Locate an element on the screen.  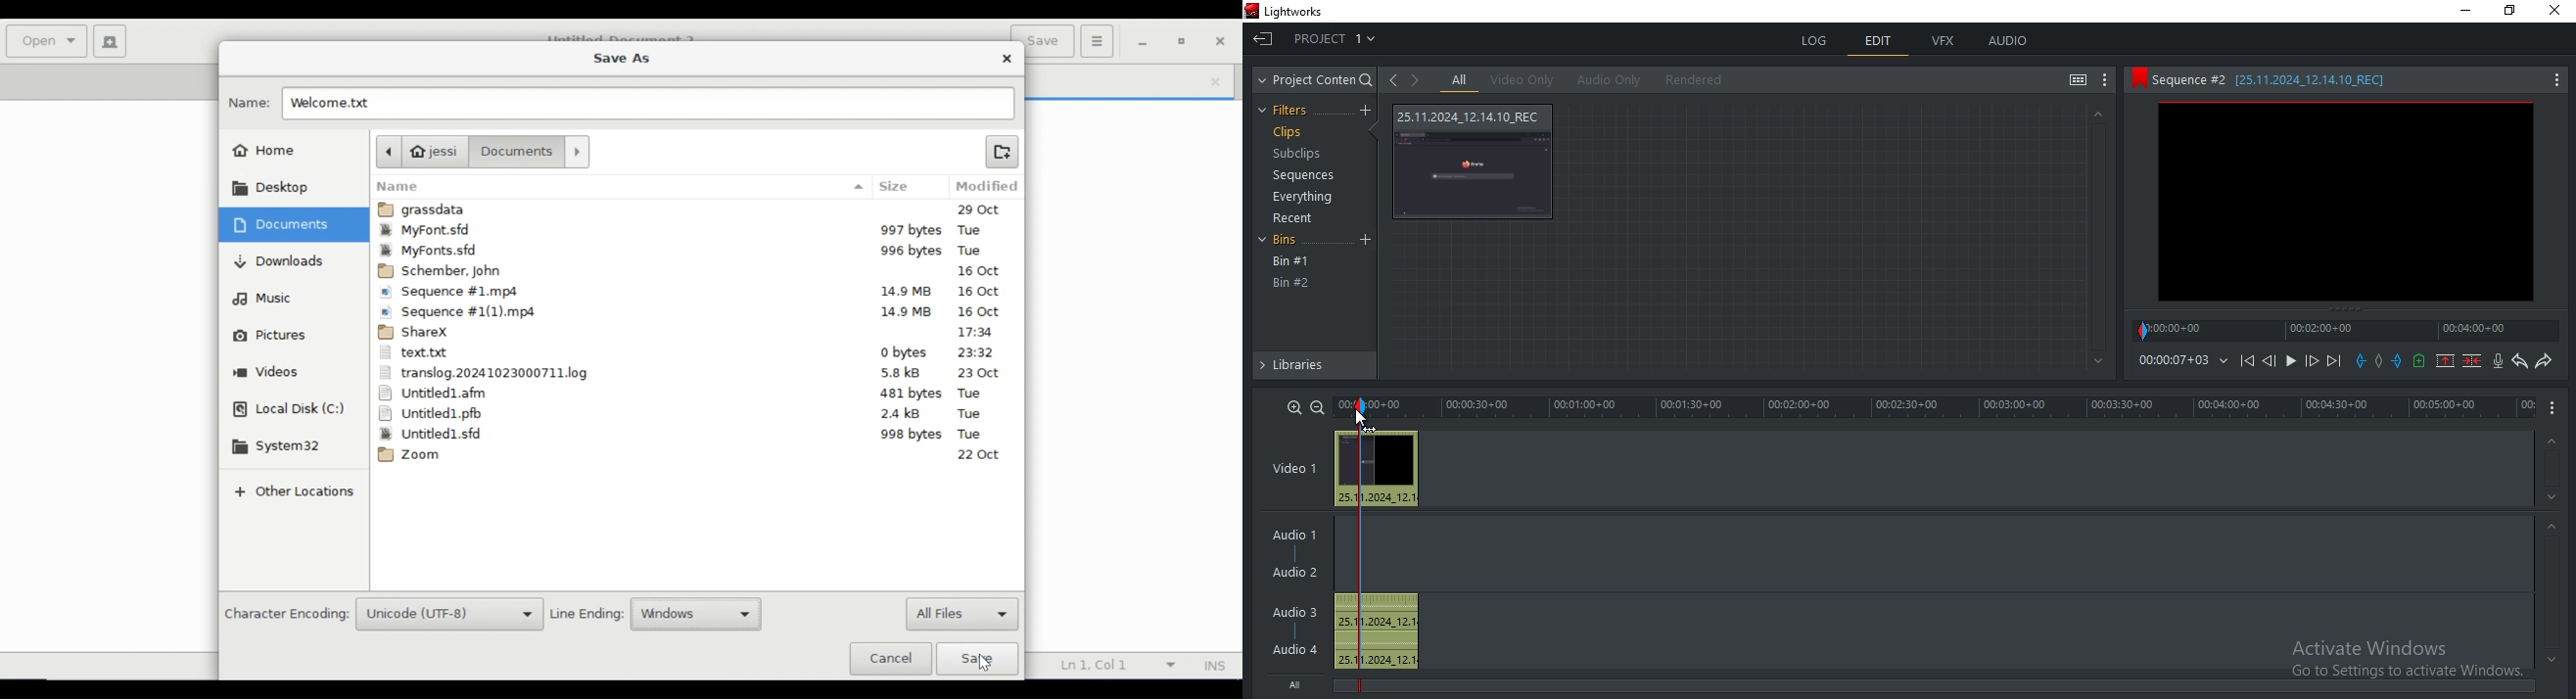
 is located at coordinates (1415, 81).